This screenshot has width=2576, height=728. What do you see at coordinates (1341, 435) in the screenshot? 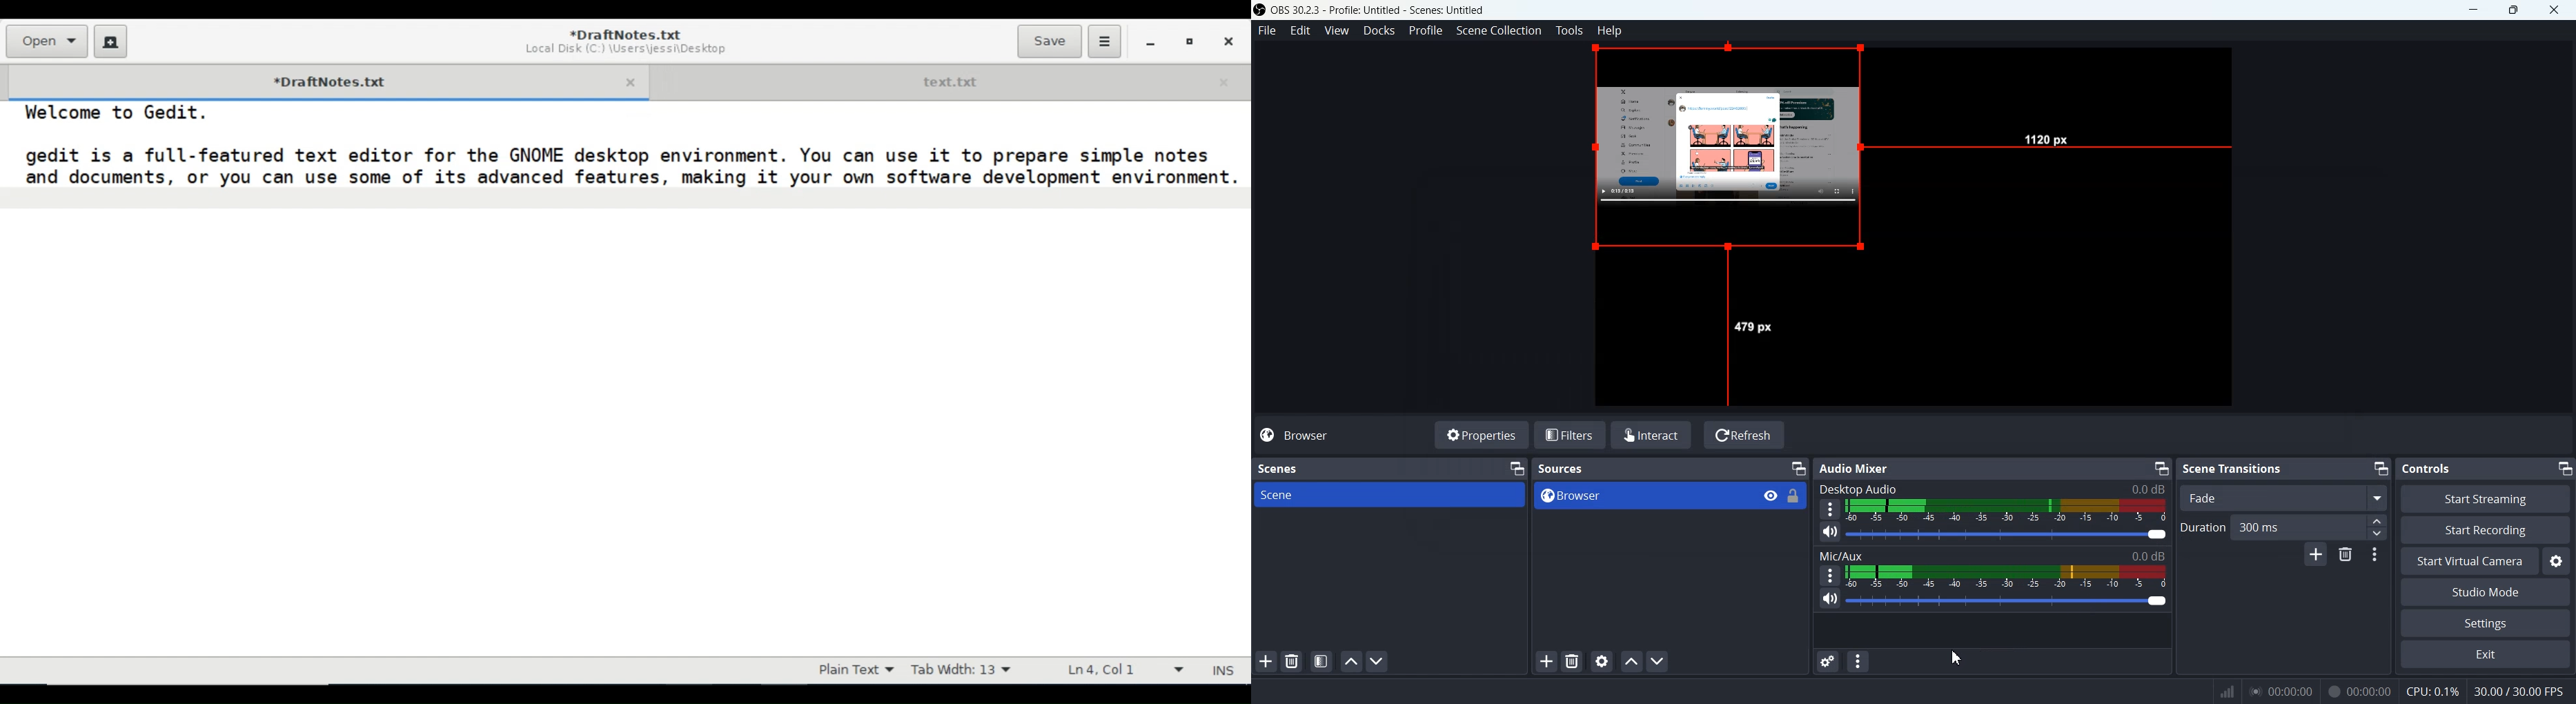
I see `Browser` at bounding box center [1341, 435].